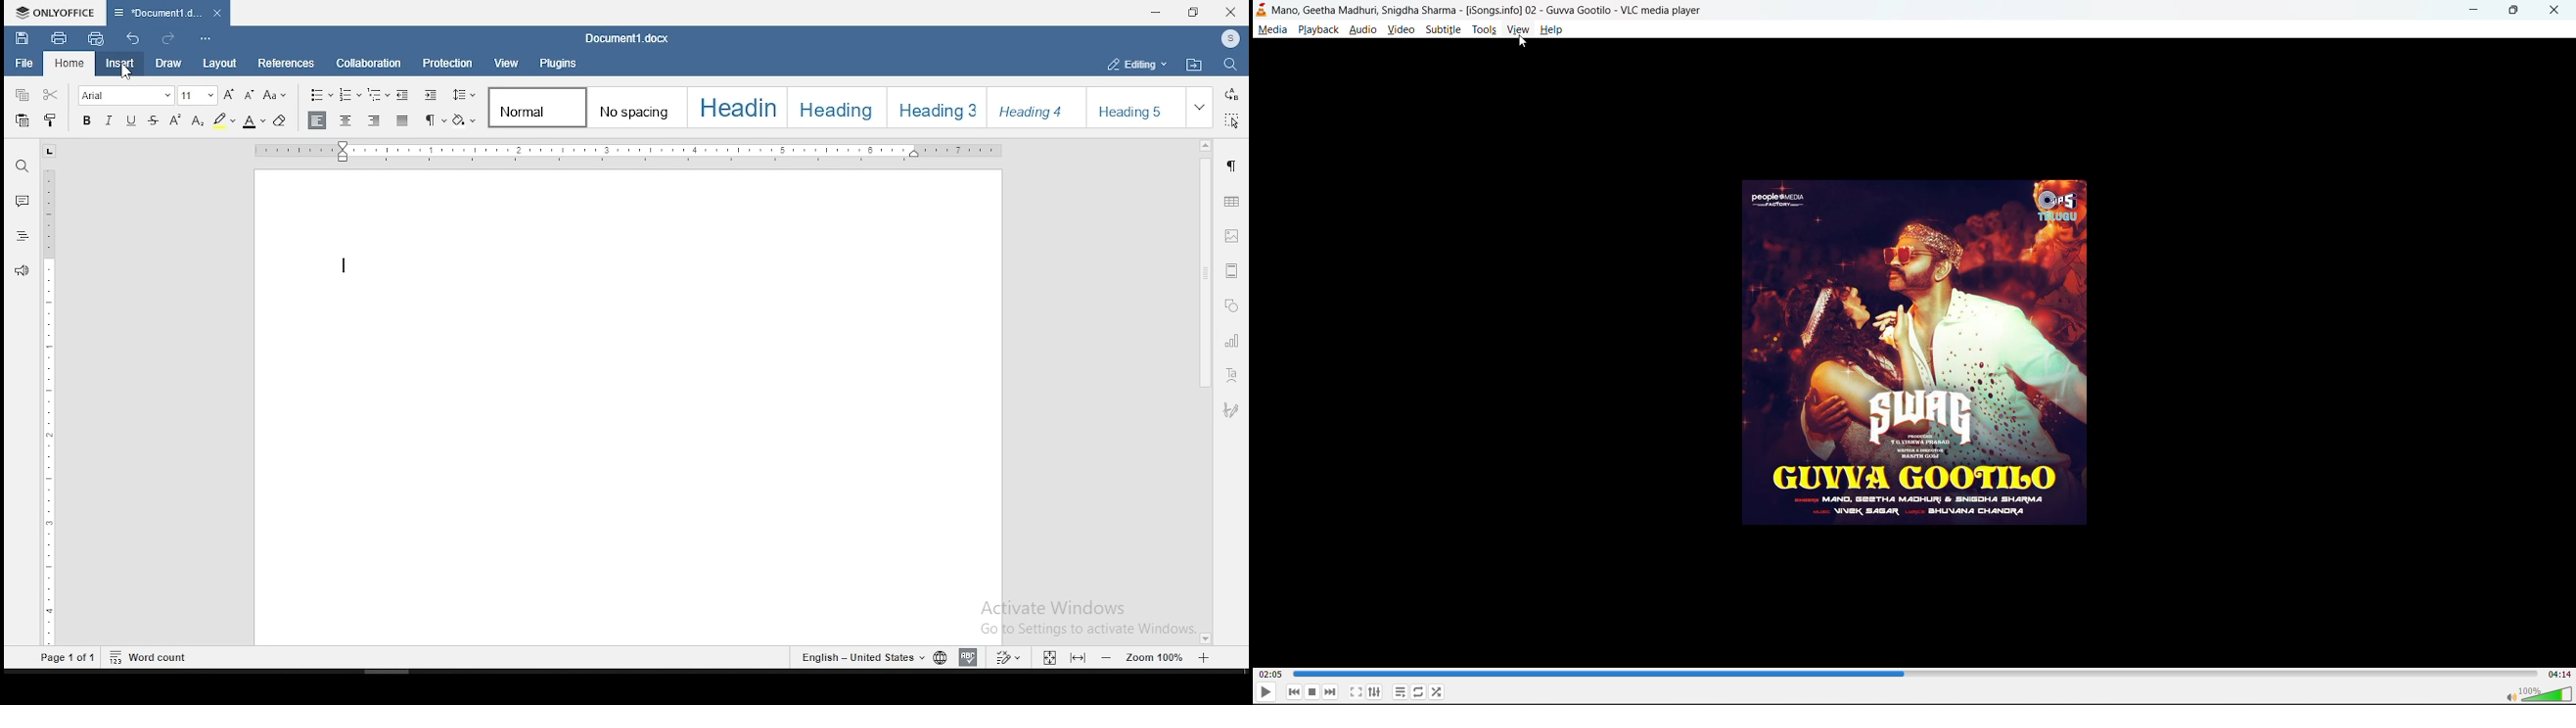  What do you see at coordinates (198, 118) in the screenshot?
I see `subscript` at bounding box center [198, 118].